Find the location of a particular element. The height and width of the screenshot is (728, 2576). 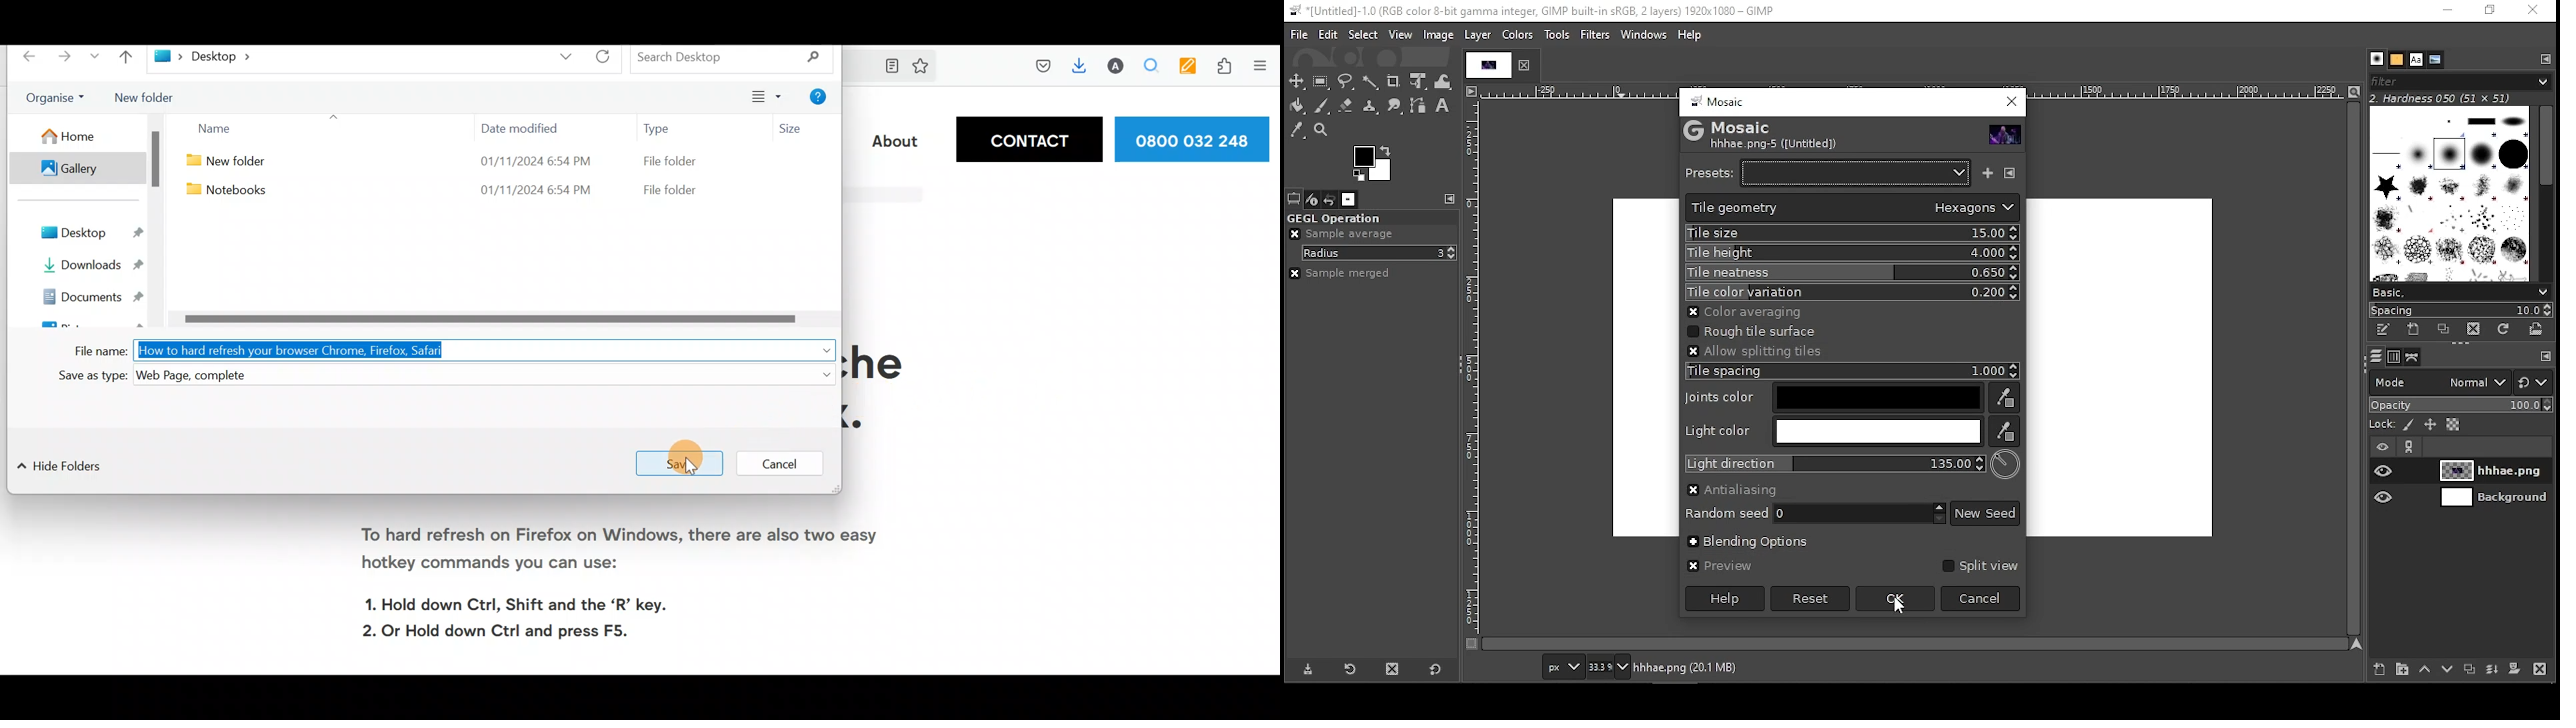

delete layer is located at coordinates (2543, 668).